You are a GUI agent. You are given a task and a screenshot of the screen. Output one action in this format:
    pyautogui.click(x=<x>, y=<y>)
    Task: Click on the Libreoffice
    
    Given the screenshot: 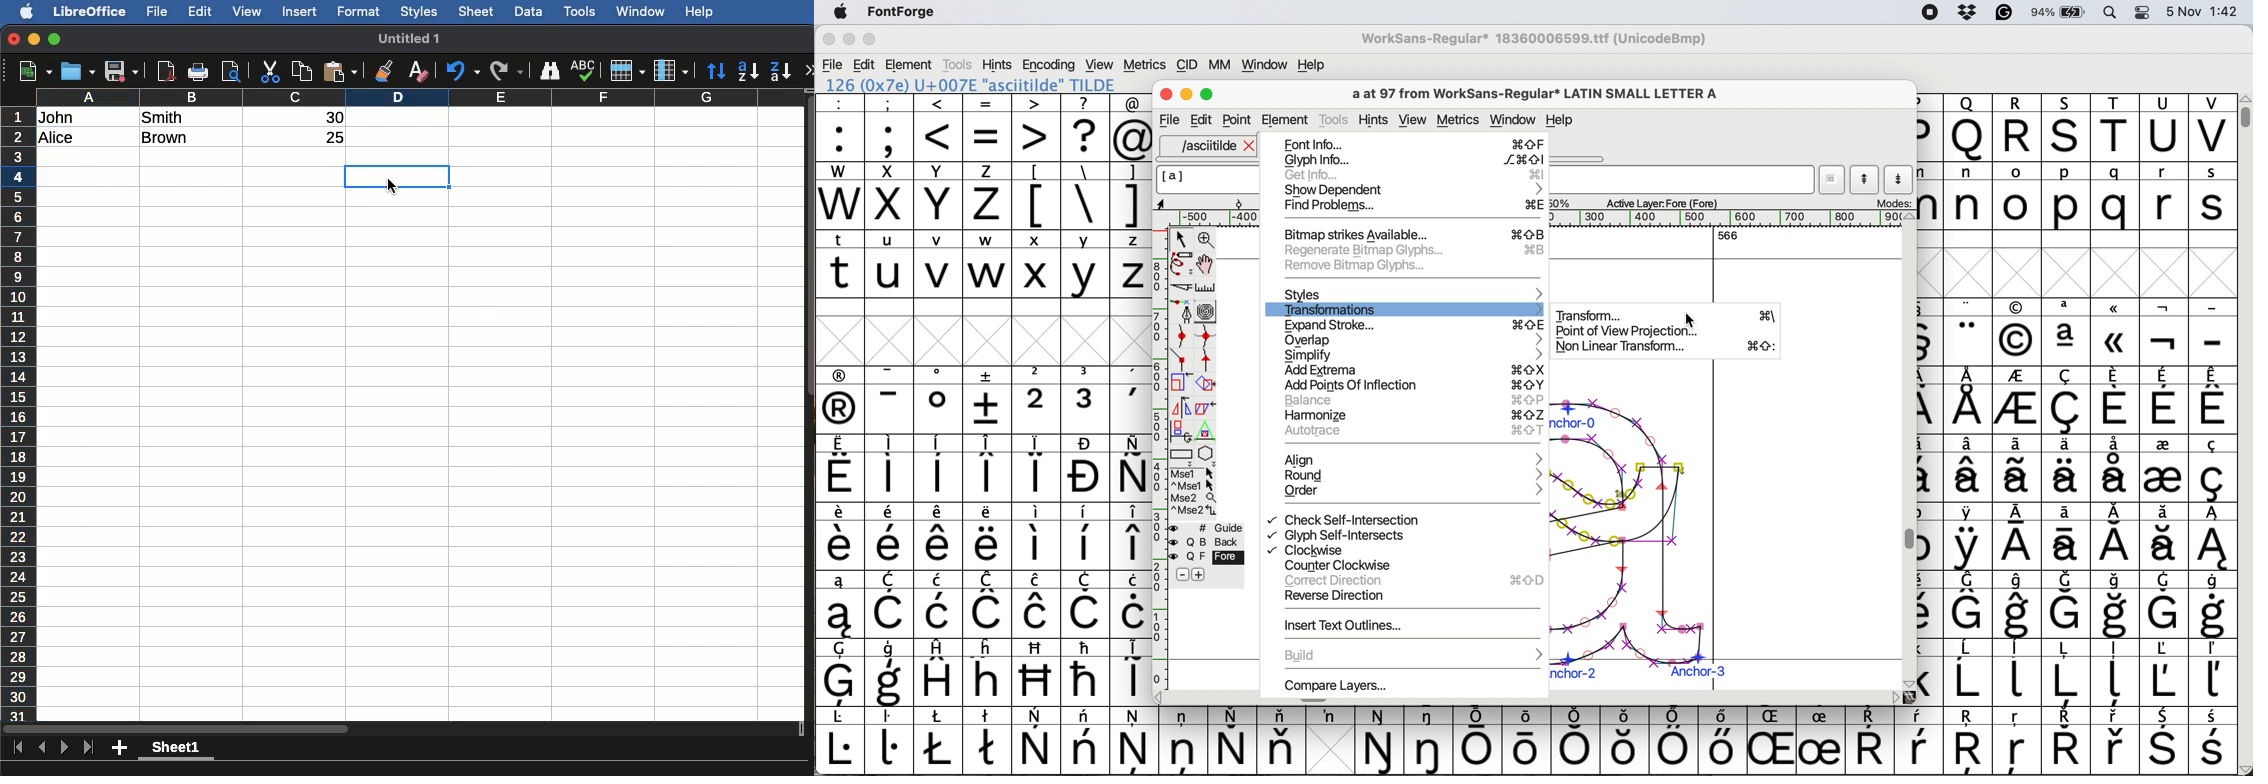 What is the action you would take?
    pyautogui.click(x=89, y=12)
    